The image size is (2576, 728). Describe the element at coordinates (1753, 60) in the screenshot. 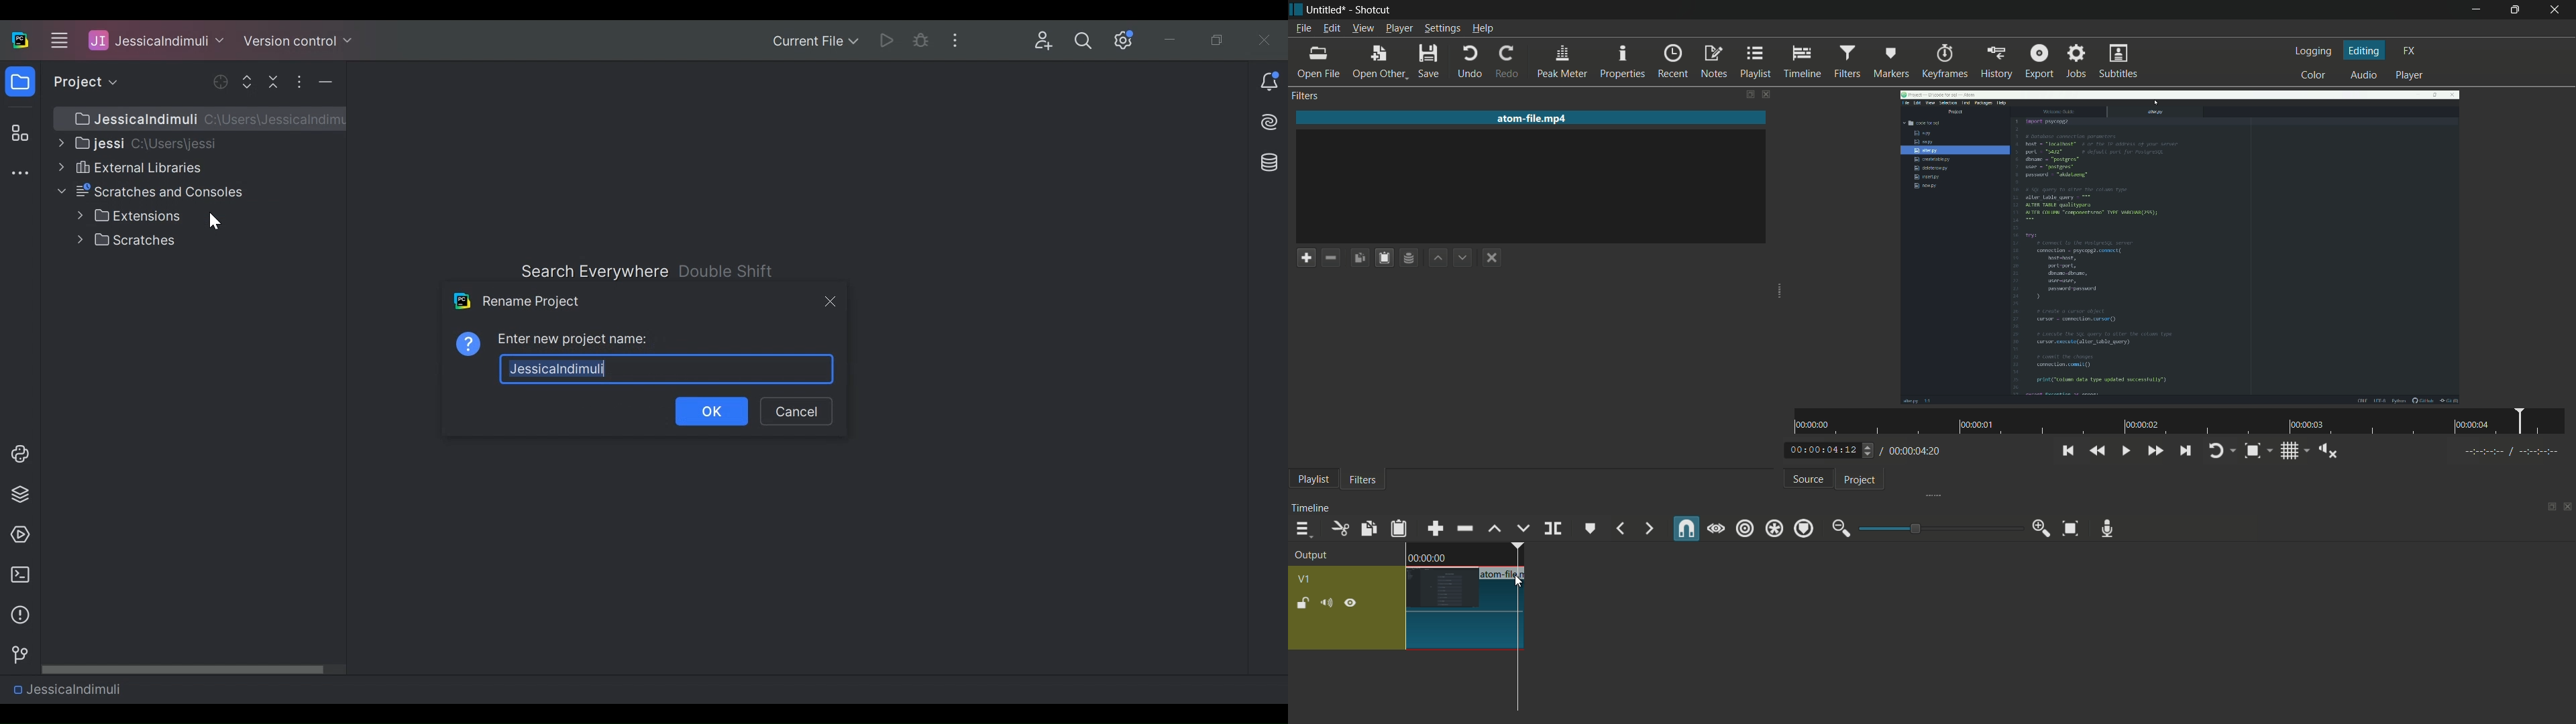

I see `playlist` at that location.